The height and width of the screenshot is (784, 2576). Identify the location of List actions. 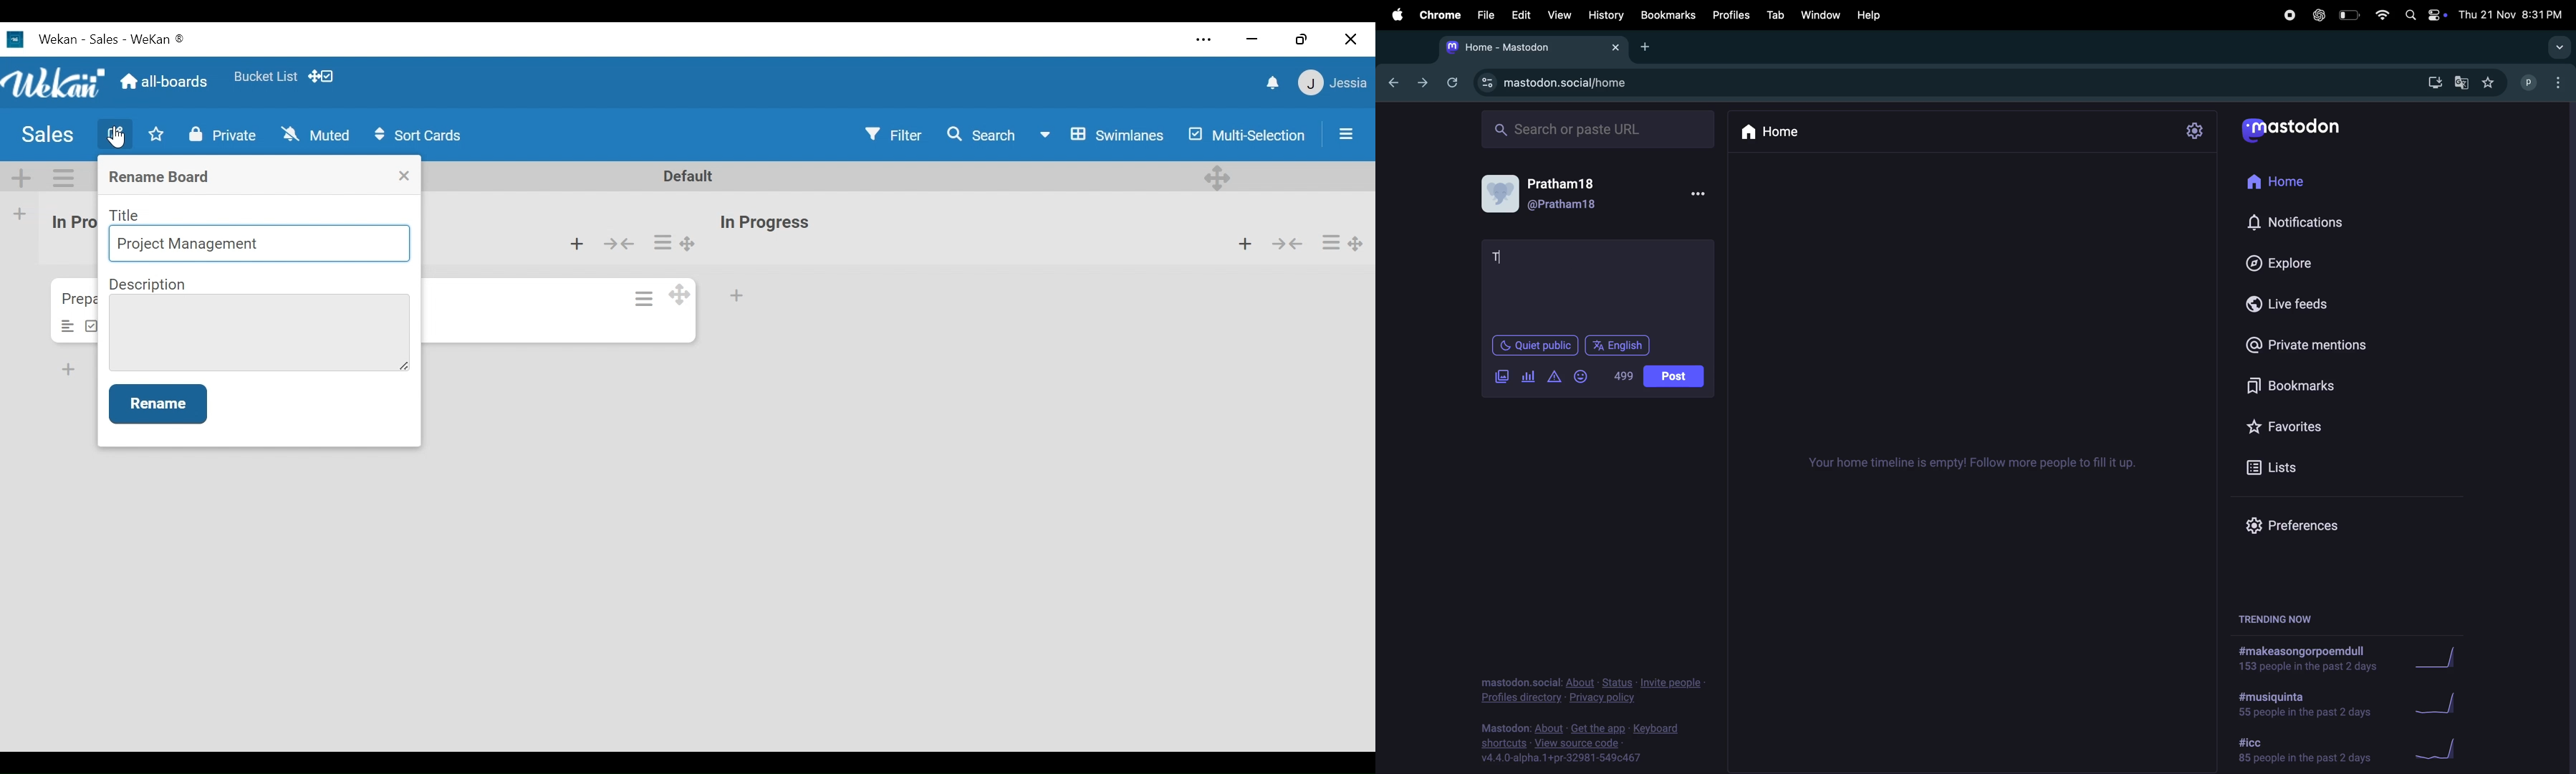
(663, 241).